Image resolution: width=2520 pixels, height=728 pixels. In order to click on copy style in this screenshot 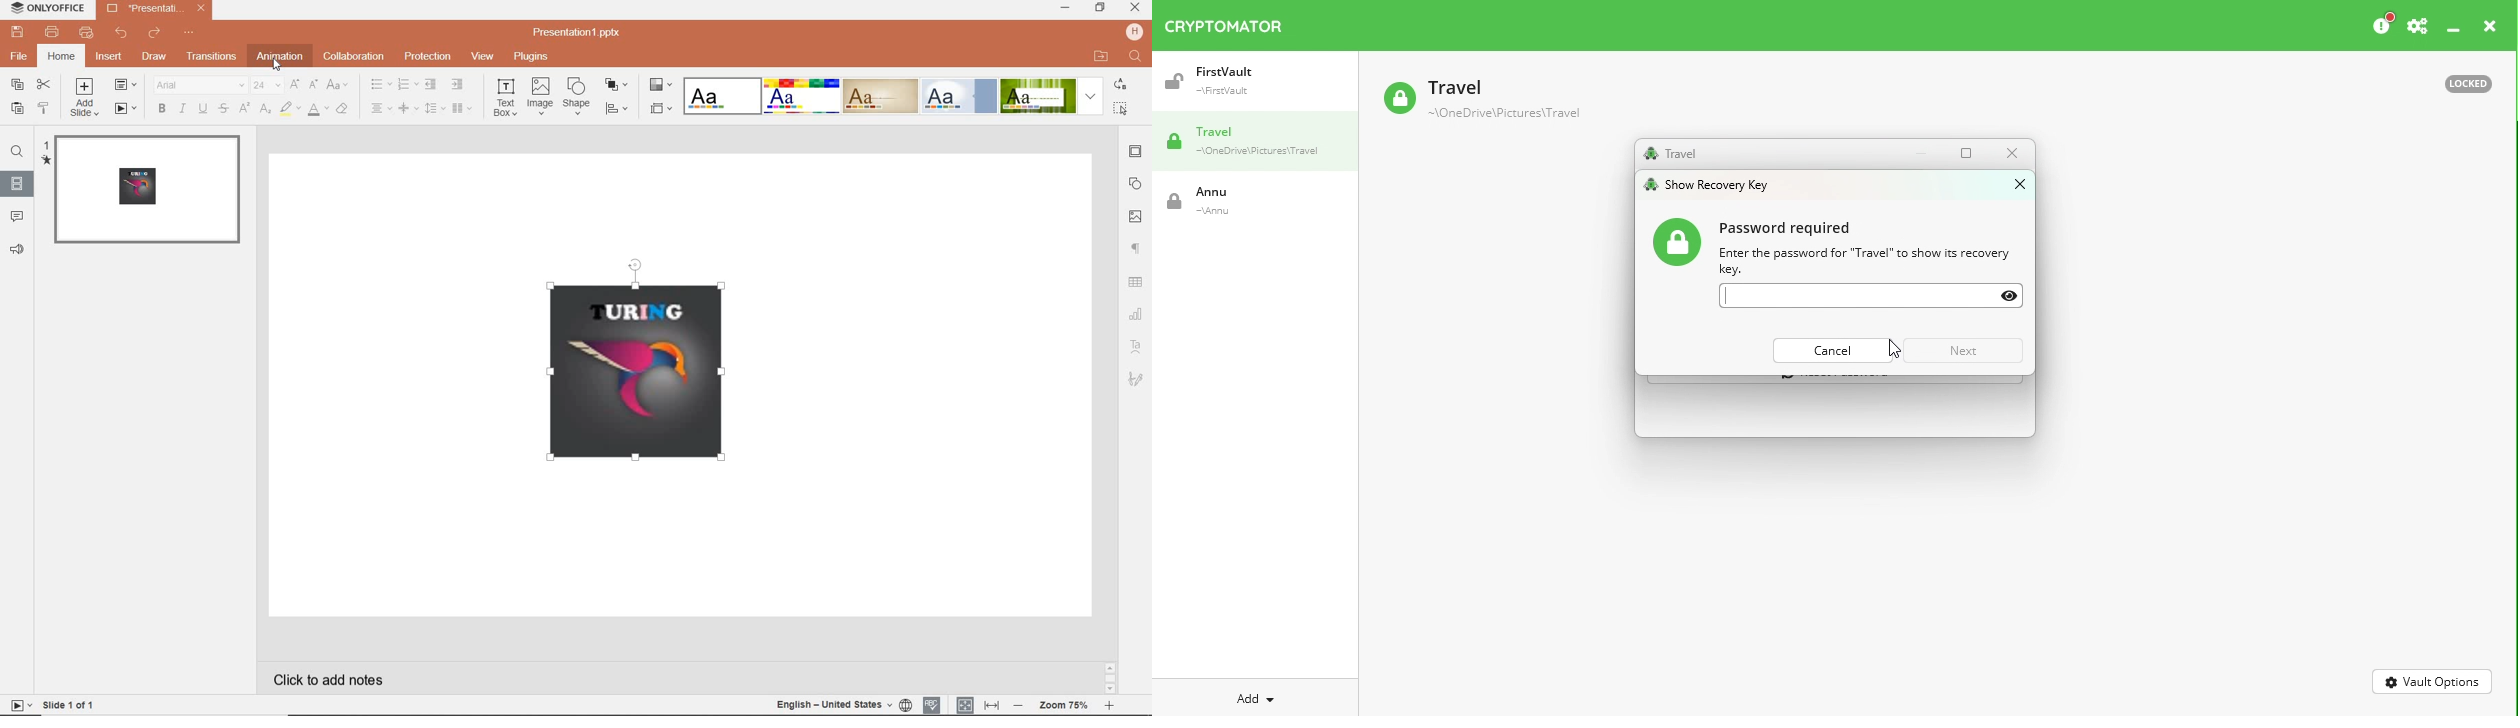, I will do `click(45, 108)`.